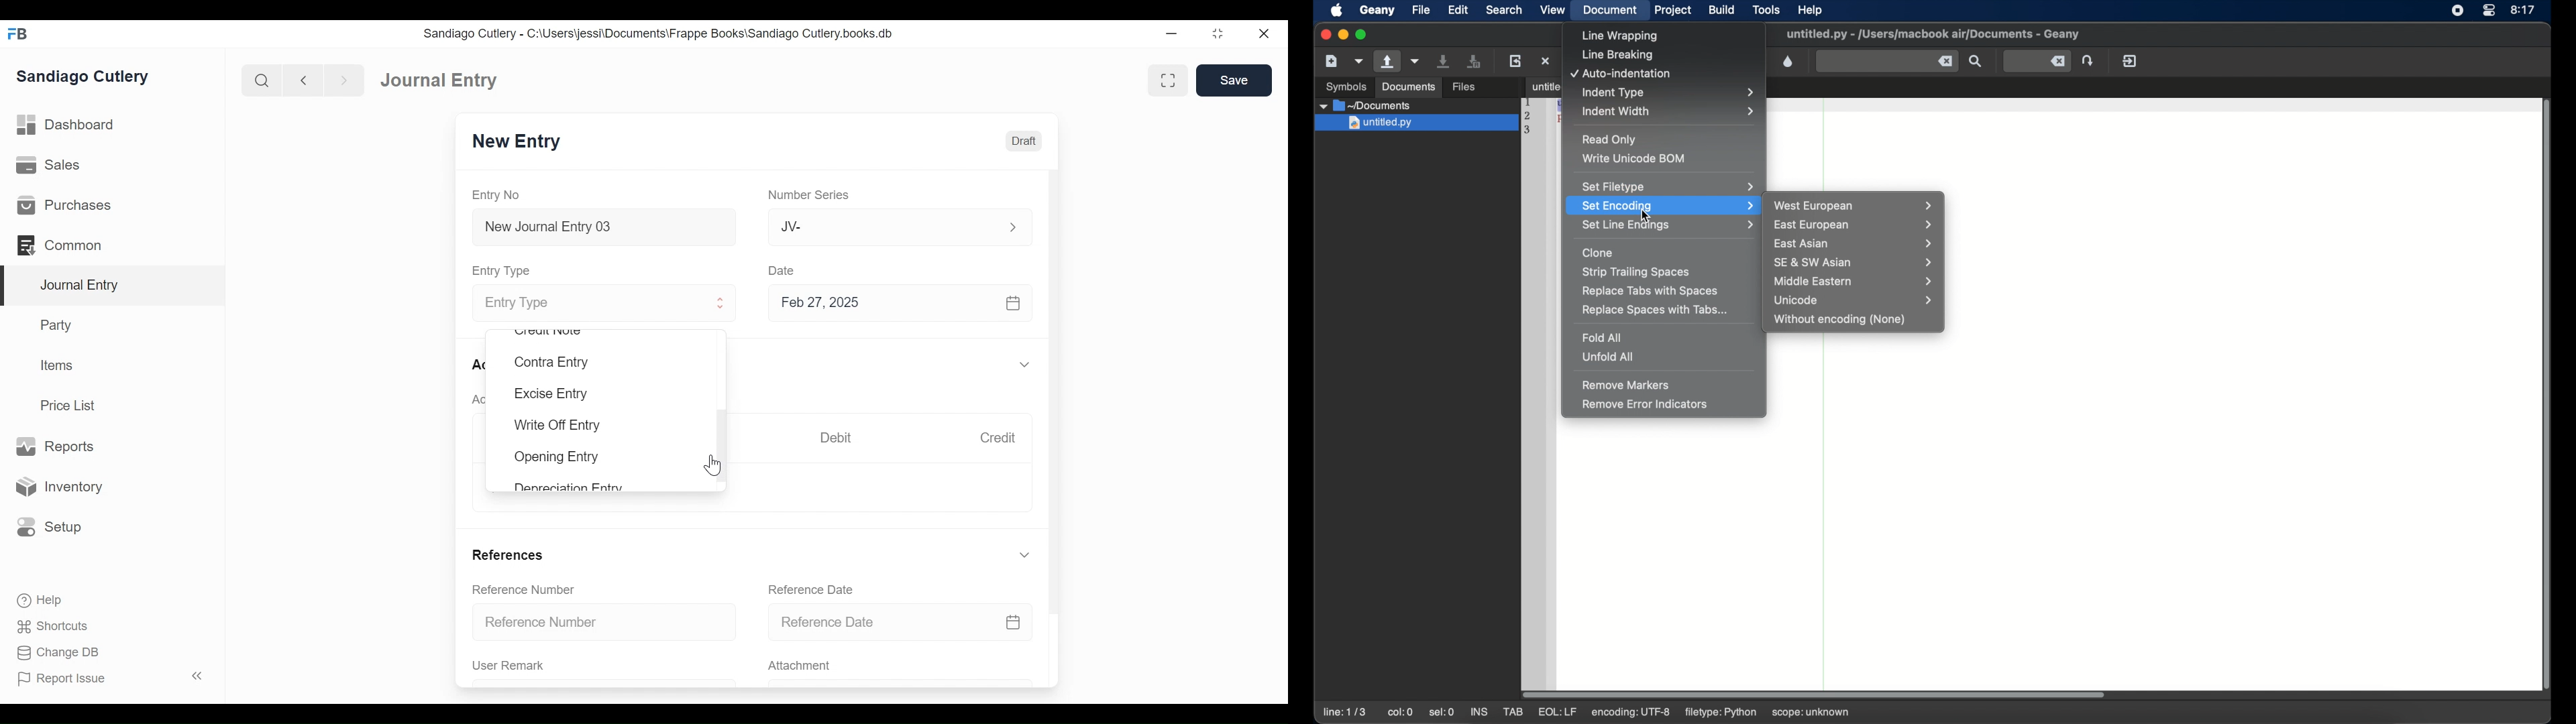 Image resolution: width=2576 pixels, height=728 pixels. Describe the element at coordinates (559, 426) in the screenshot. I see `Write Off Entry` at that location.